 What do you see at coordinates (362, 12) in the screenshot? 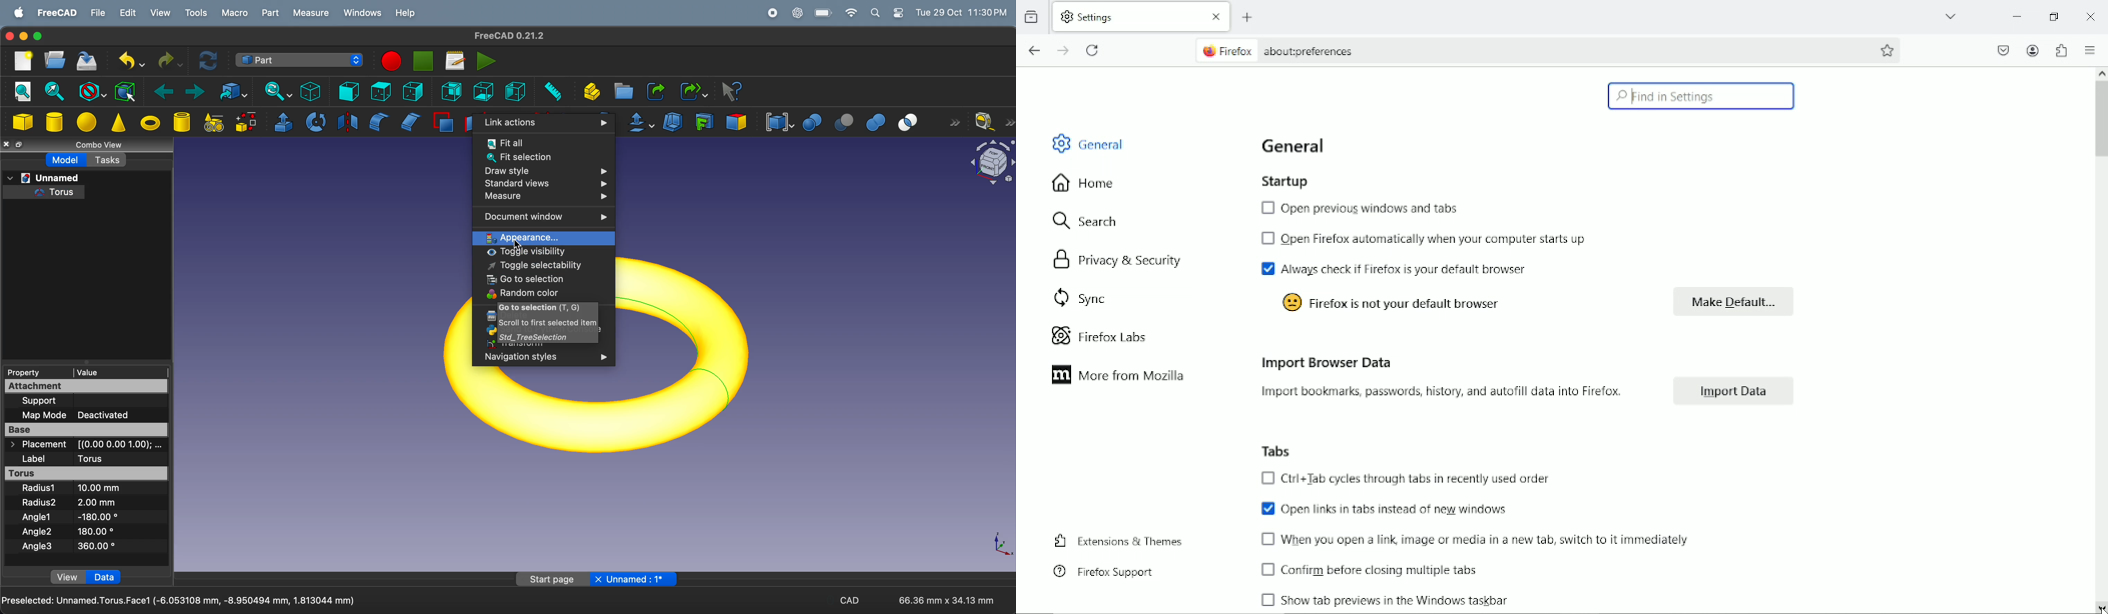
I see `windows` at bounding box center [362, 12].